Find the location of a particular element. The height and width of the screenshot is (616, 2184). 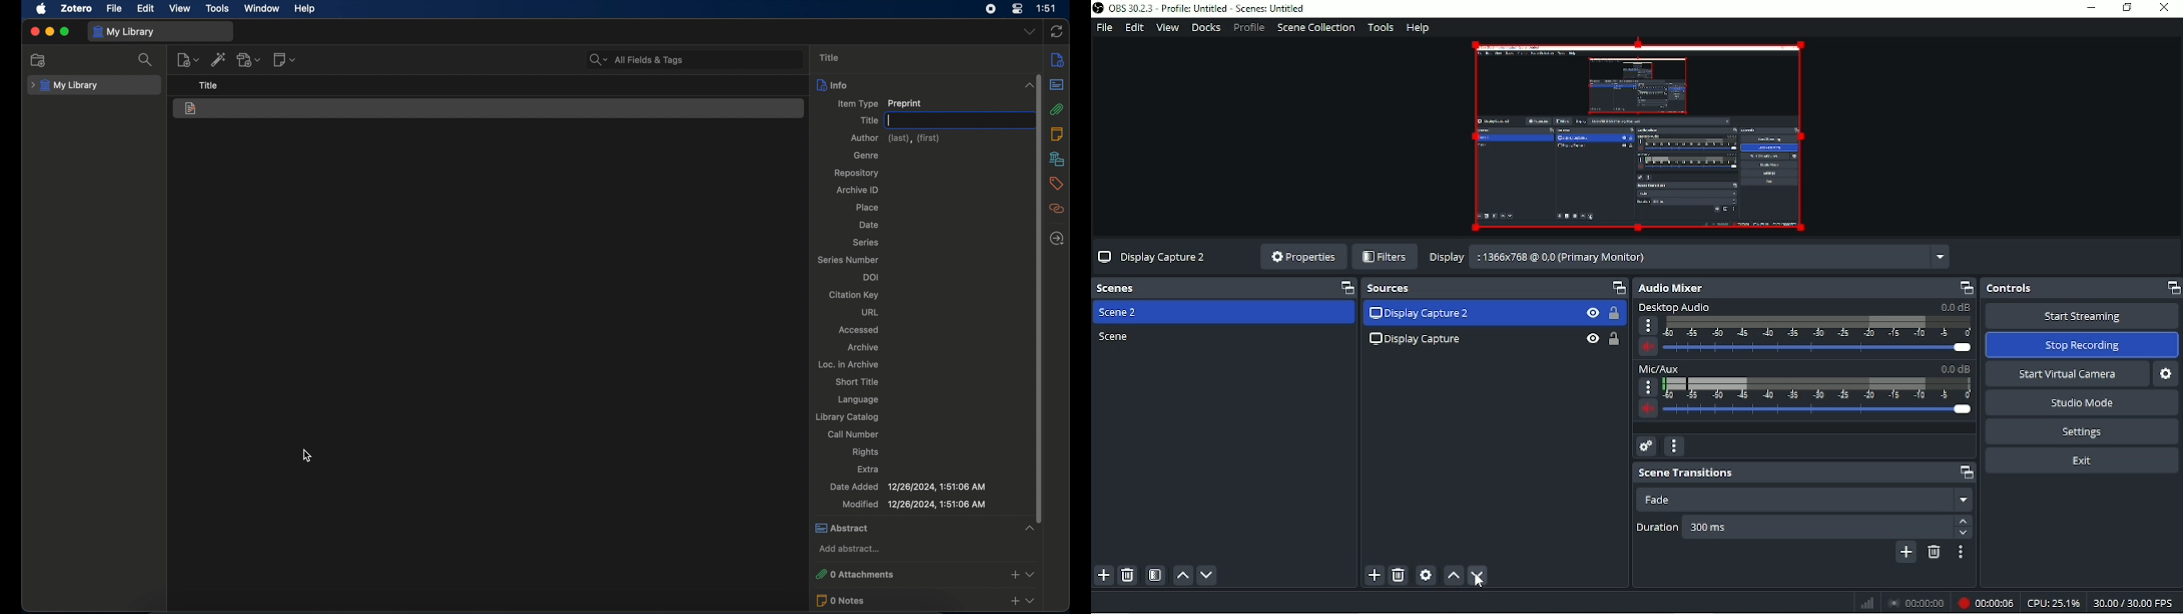

close is located at coordinates (34, 31).